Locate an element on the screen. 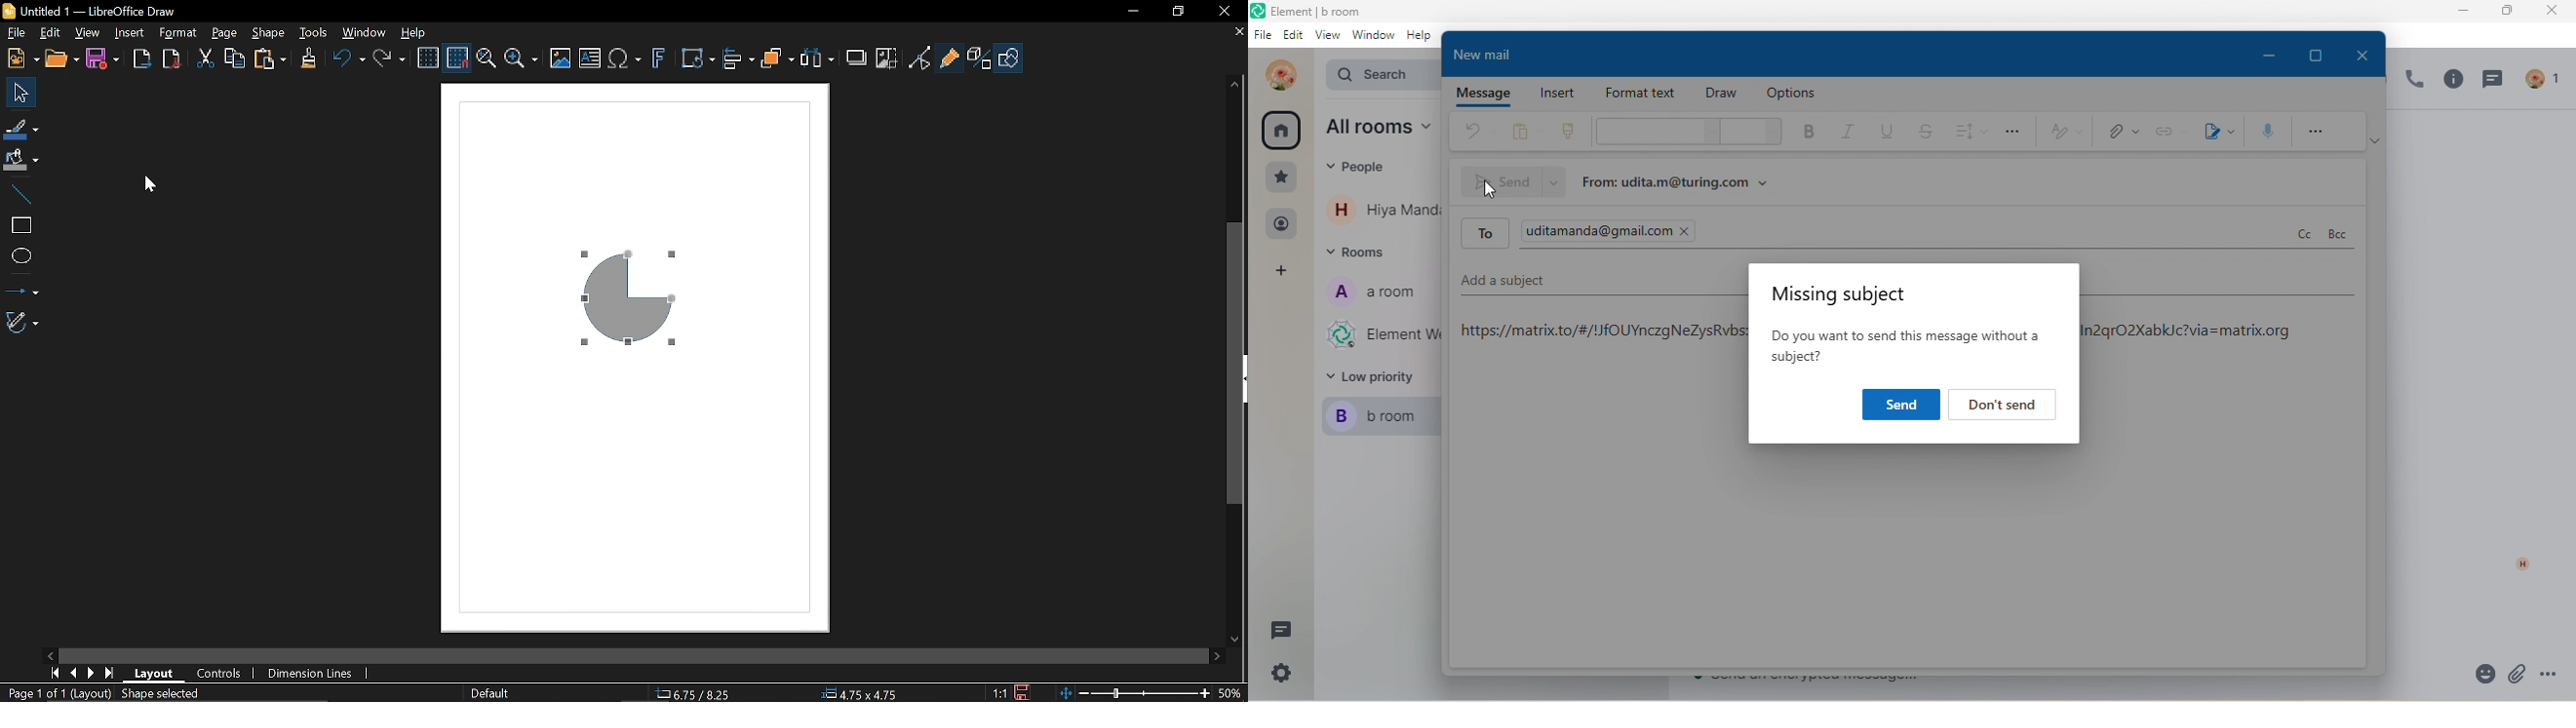 The height and width of the screenshot is (728, 2576). Export is located at coordinates (138, 59).